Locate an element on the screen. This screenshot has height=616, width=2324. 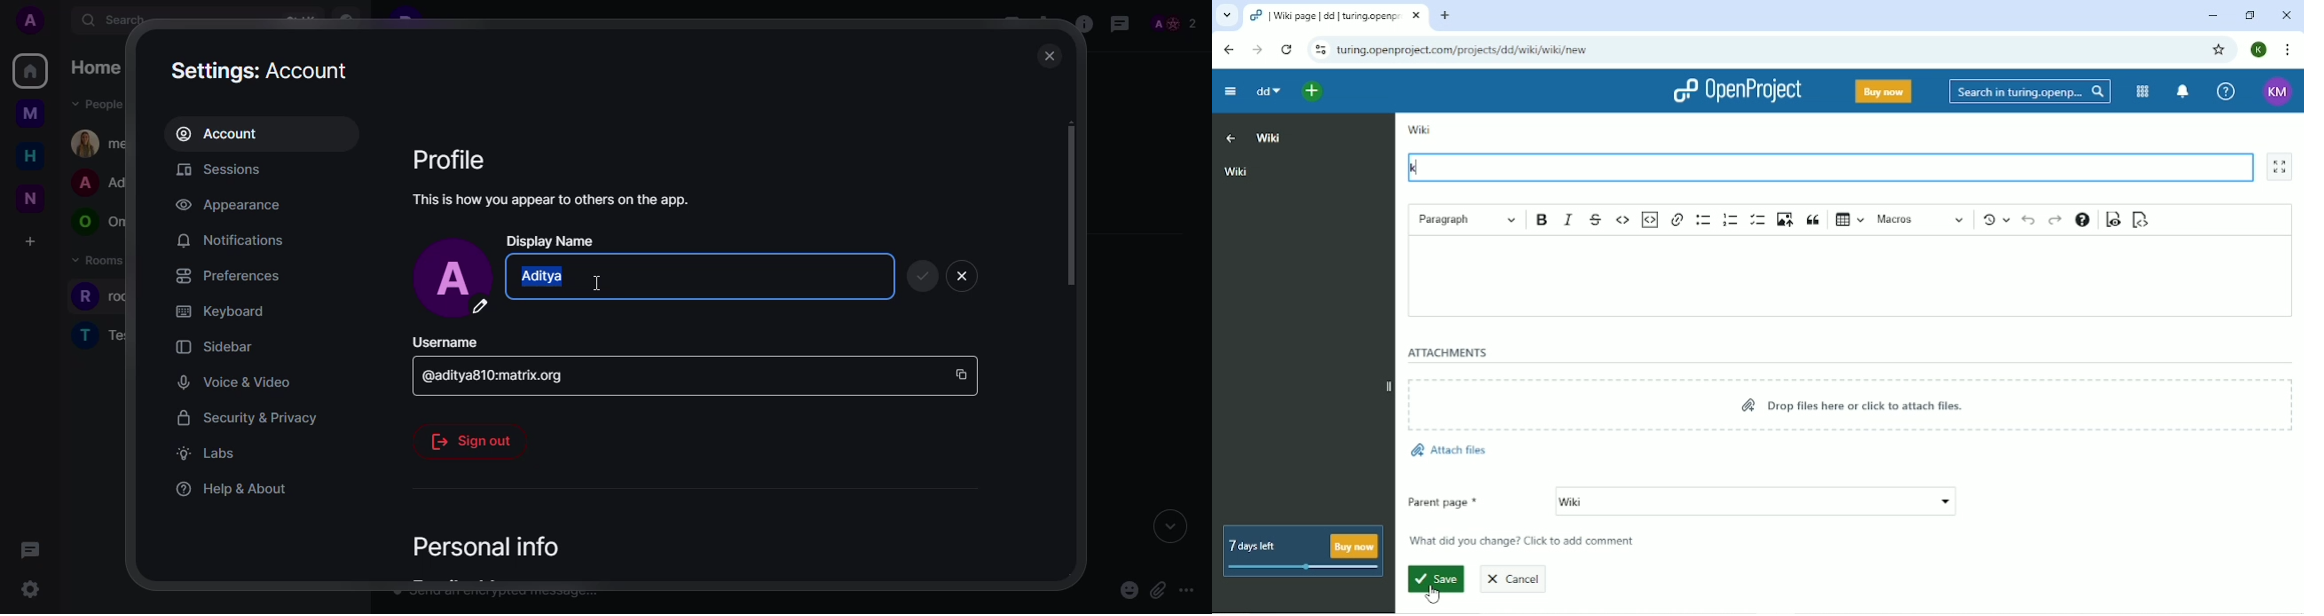
people is located at coordinates (100, 223).